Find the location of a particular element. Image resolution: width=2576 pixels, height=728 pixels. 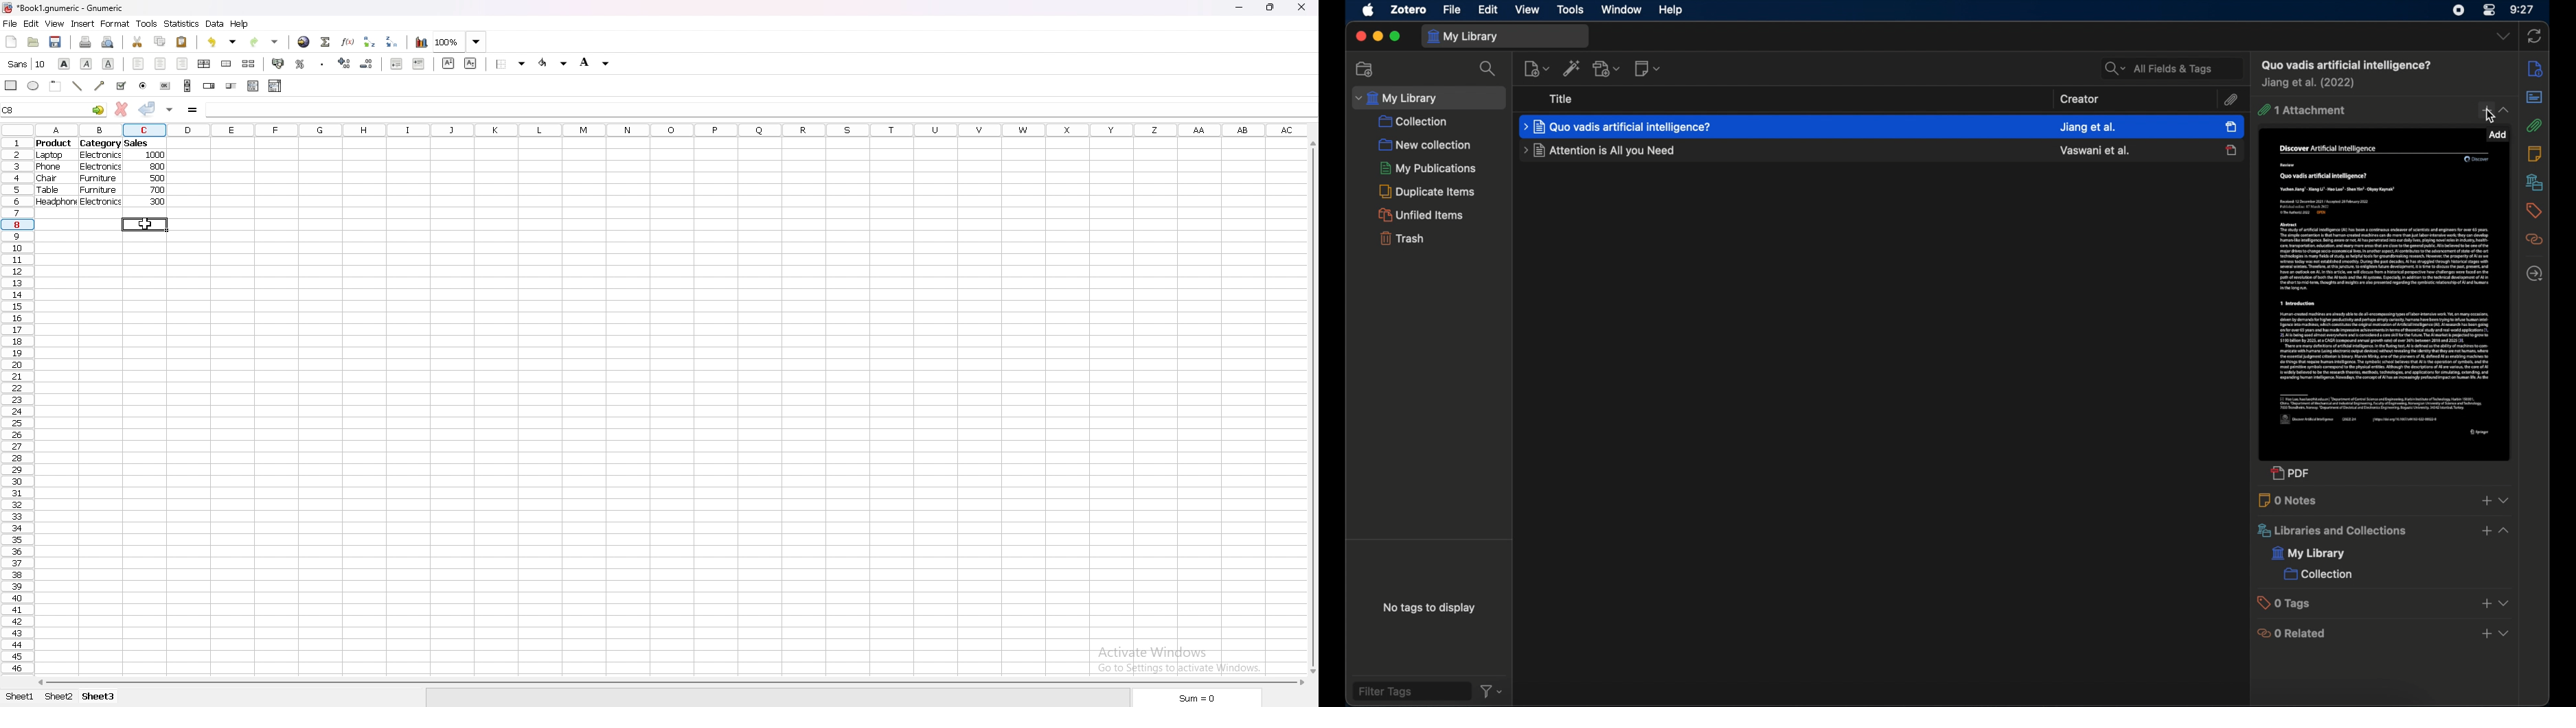

help is located at coordinates (1670, 9).